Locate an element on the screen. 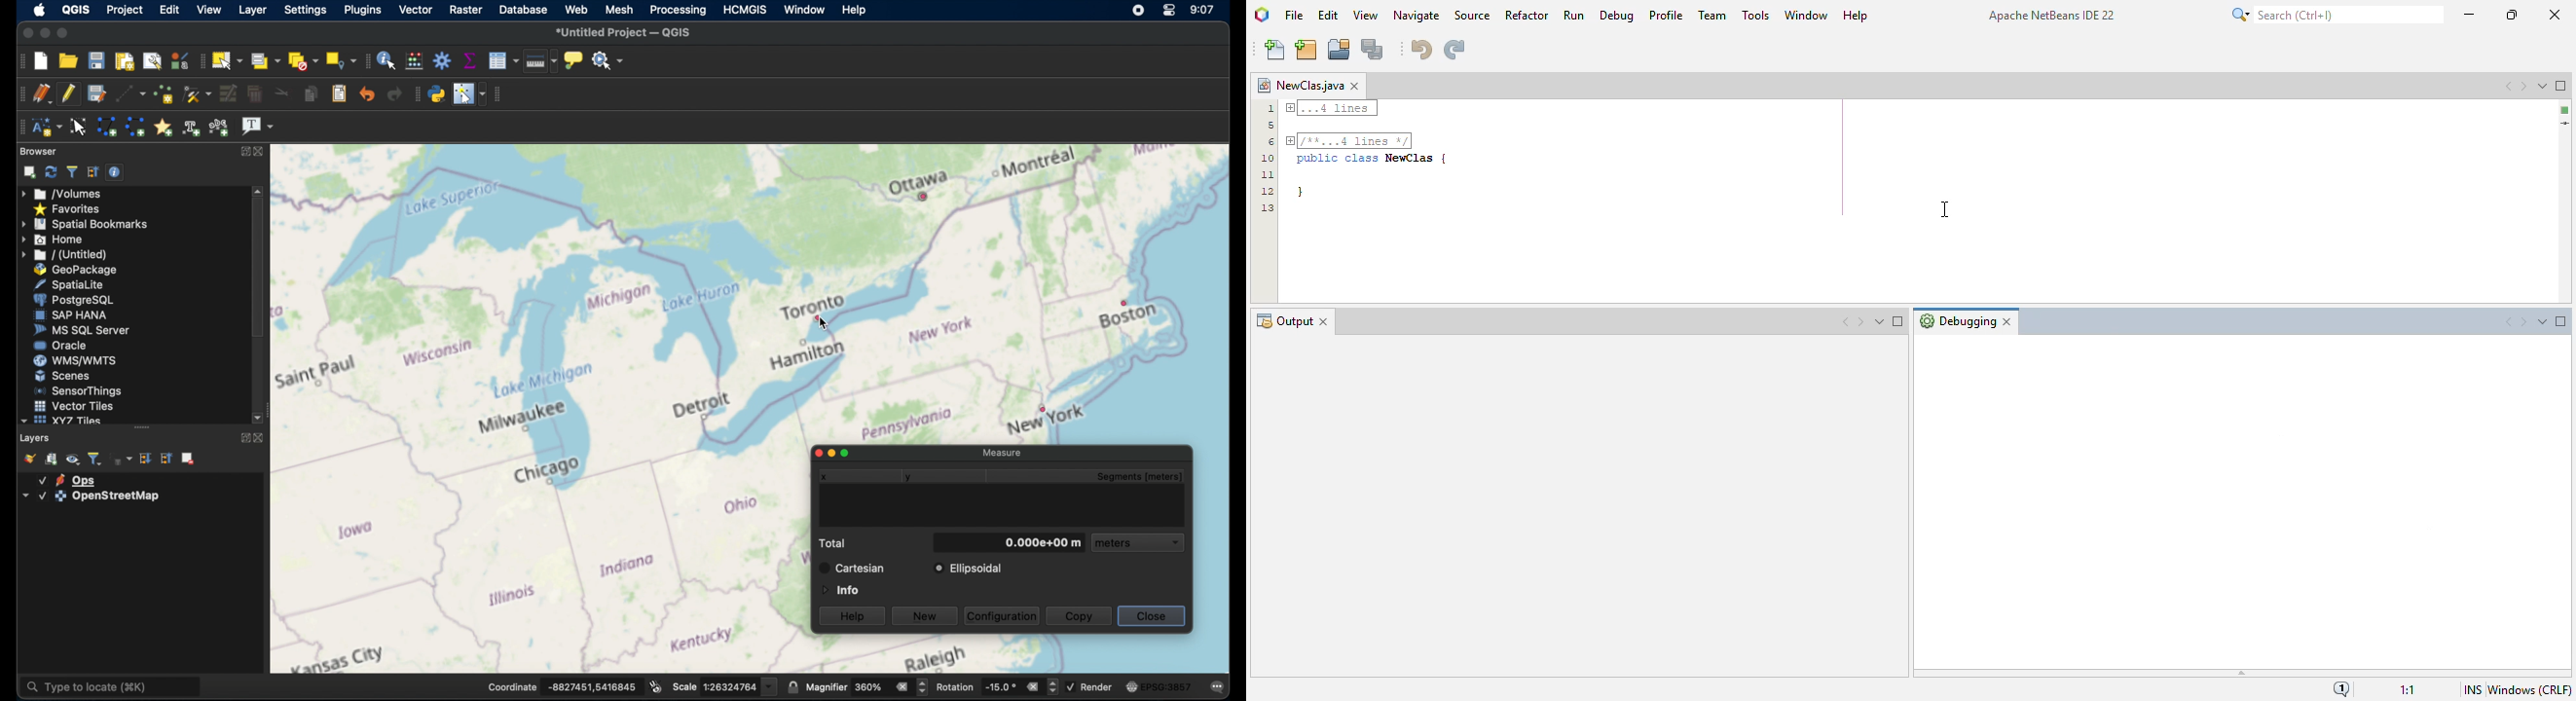  run is located at coordinates (1573, 15).